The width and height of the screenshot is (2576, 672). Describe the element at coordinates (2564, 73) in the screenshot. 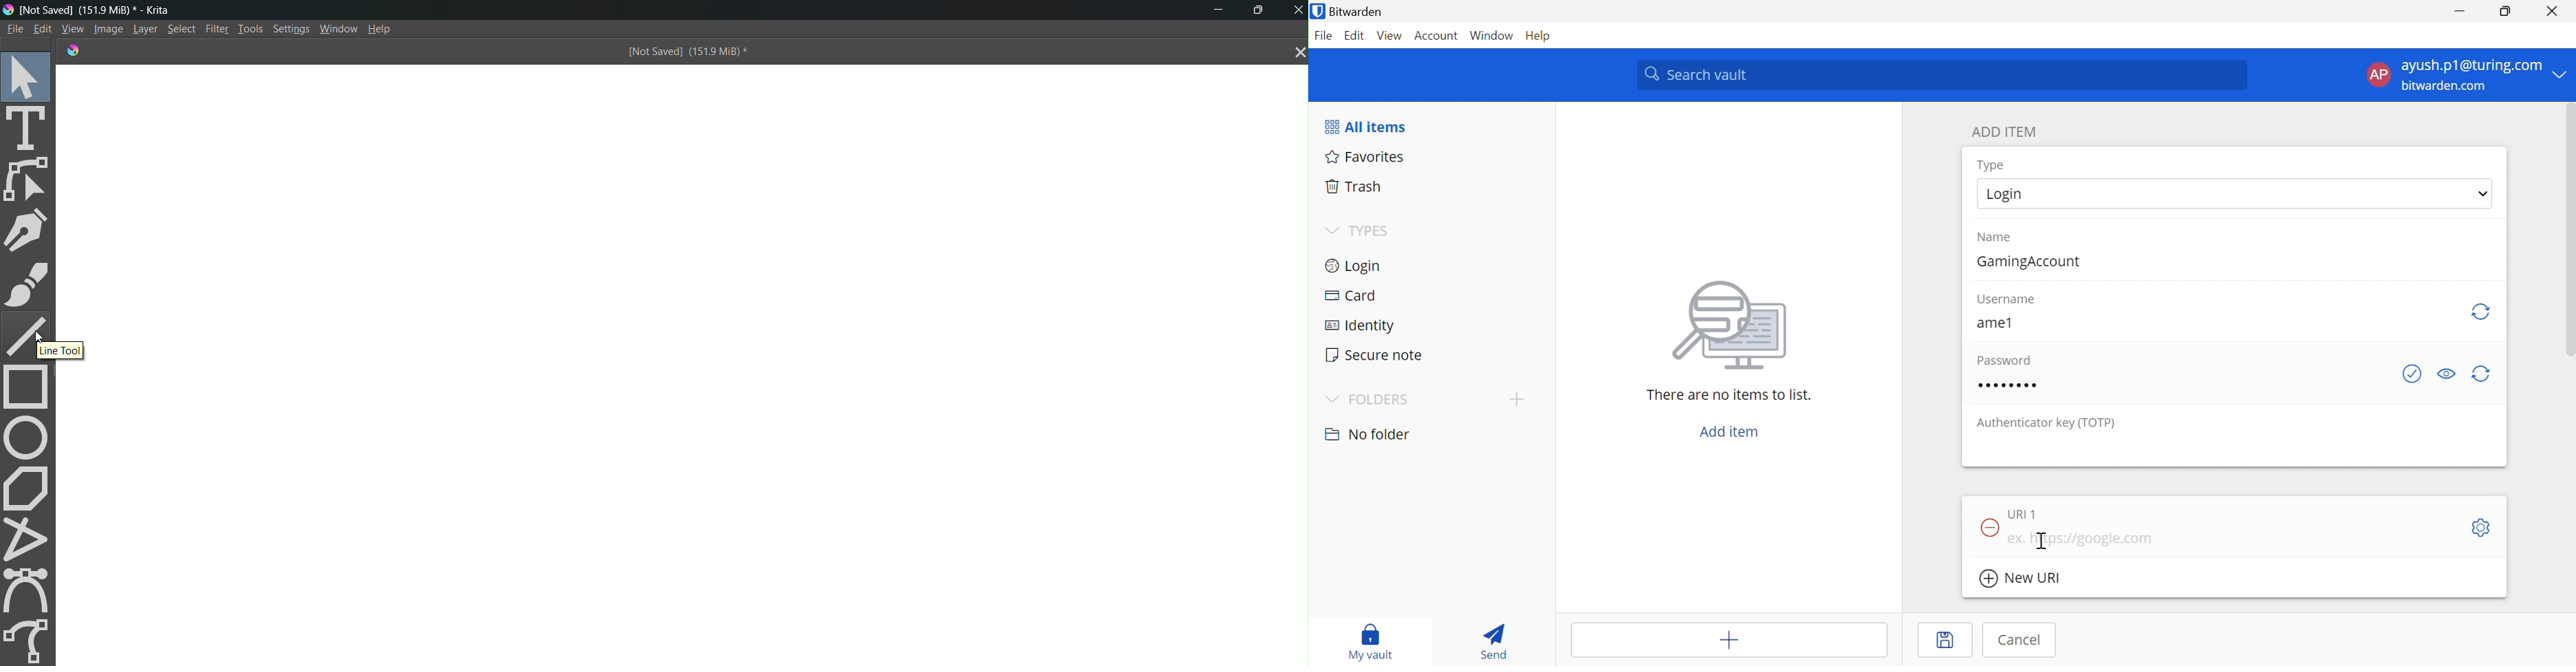

I see `Drop Down` at that location.